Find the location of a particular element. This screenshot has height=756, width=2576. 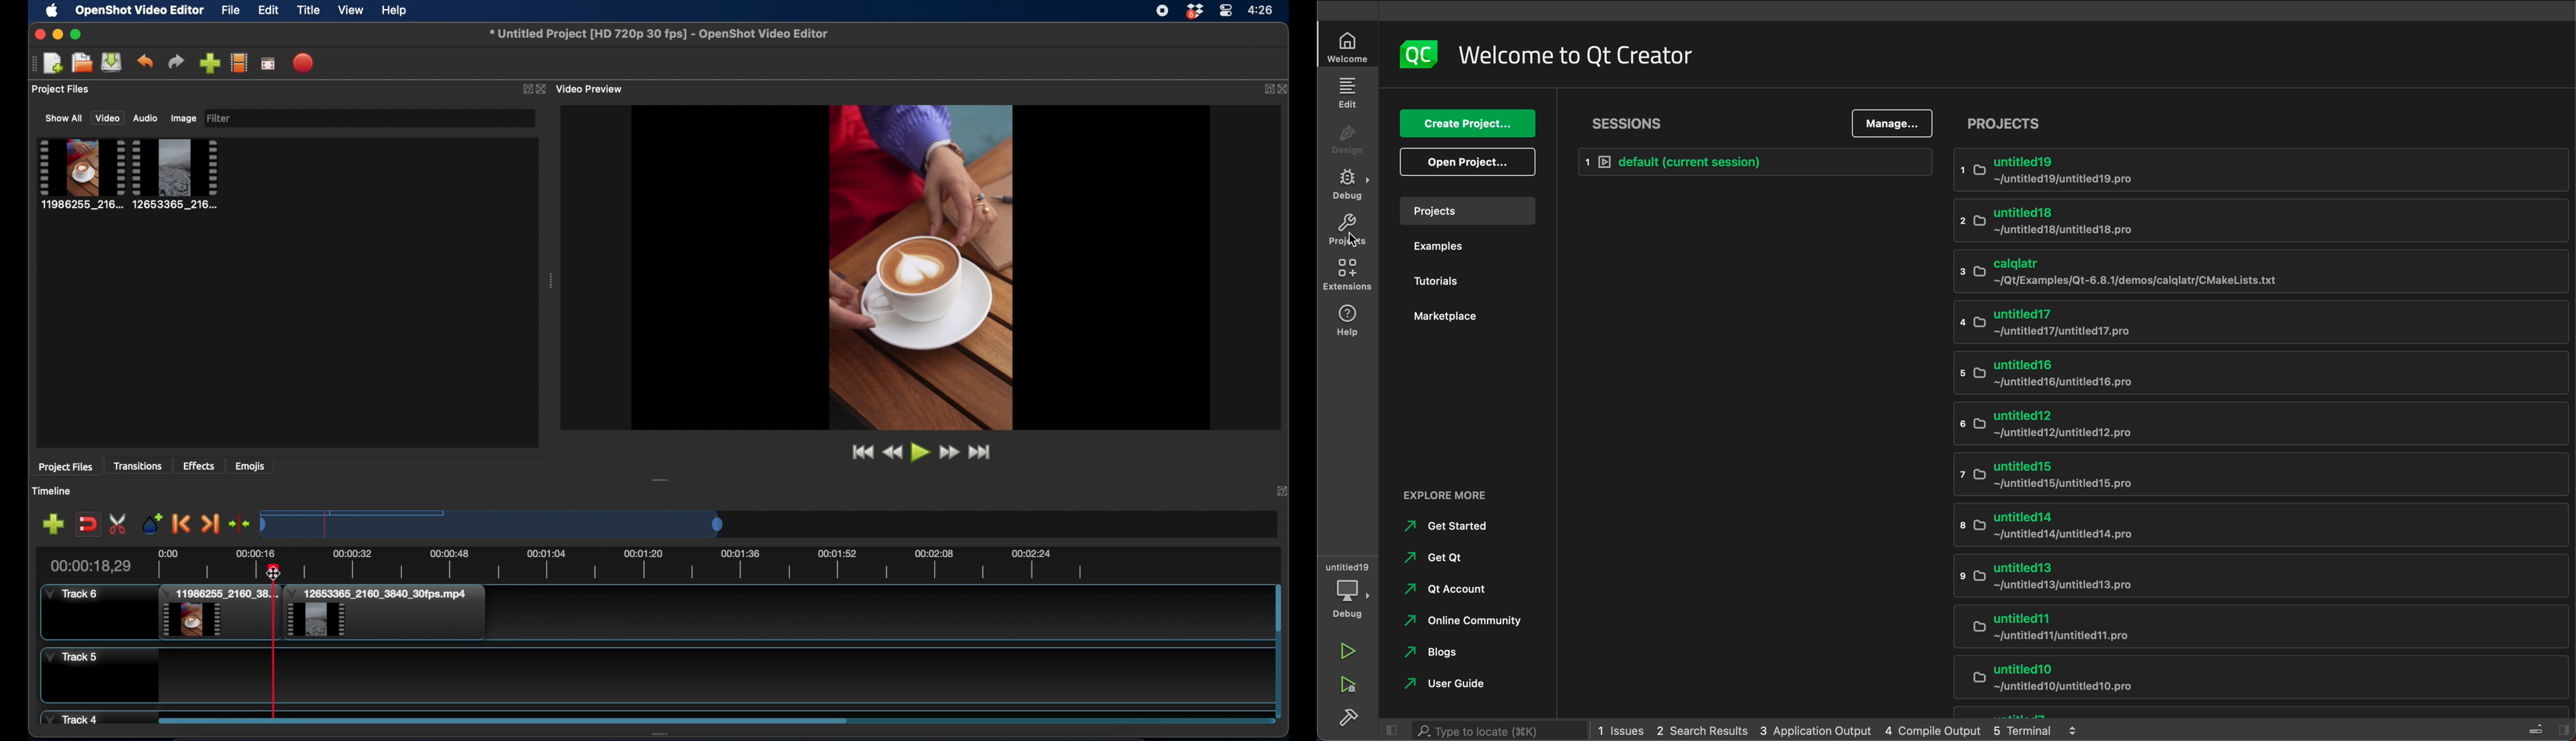

help is located at coordinates (1349, 318).